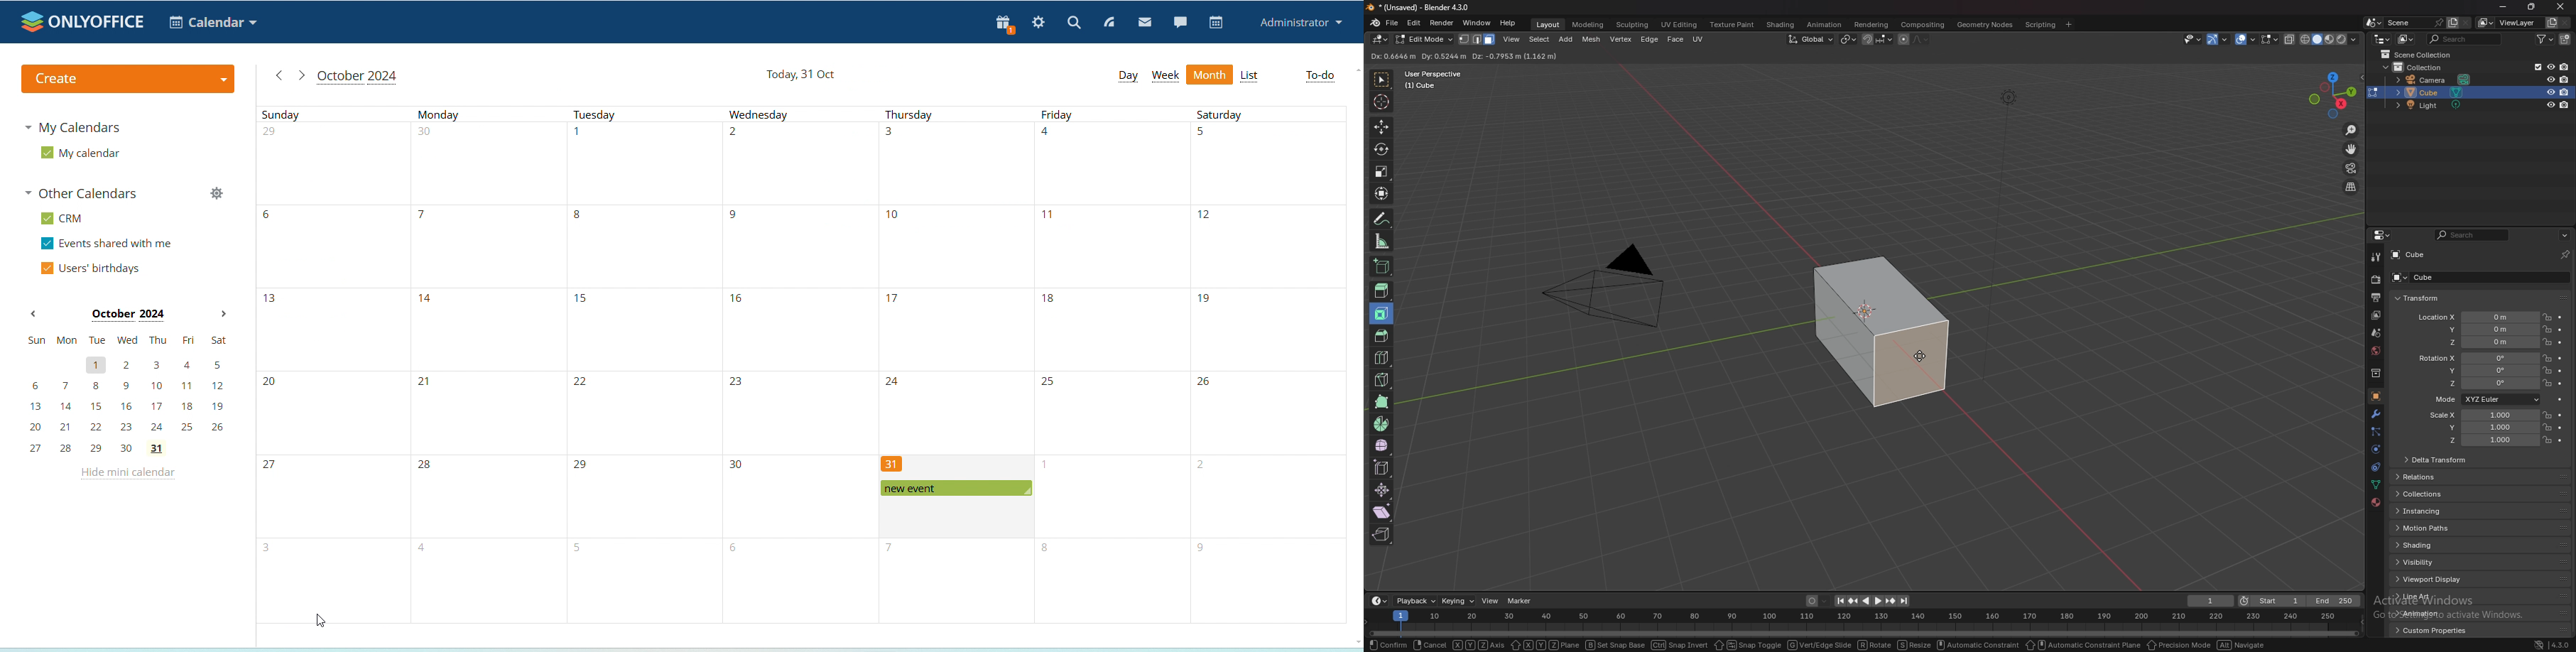 The height and width of the screenshot is (672, 2576). Describe the element at coordinates (2352, 131) in the screenshot. I see `zoom` at that location.